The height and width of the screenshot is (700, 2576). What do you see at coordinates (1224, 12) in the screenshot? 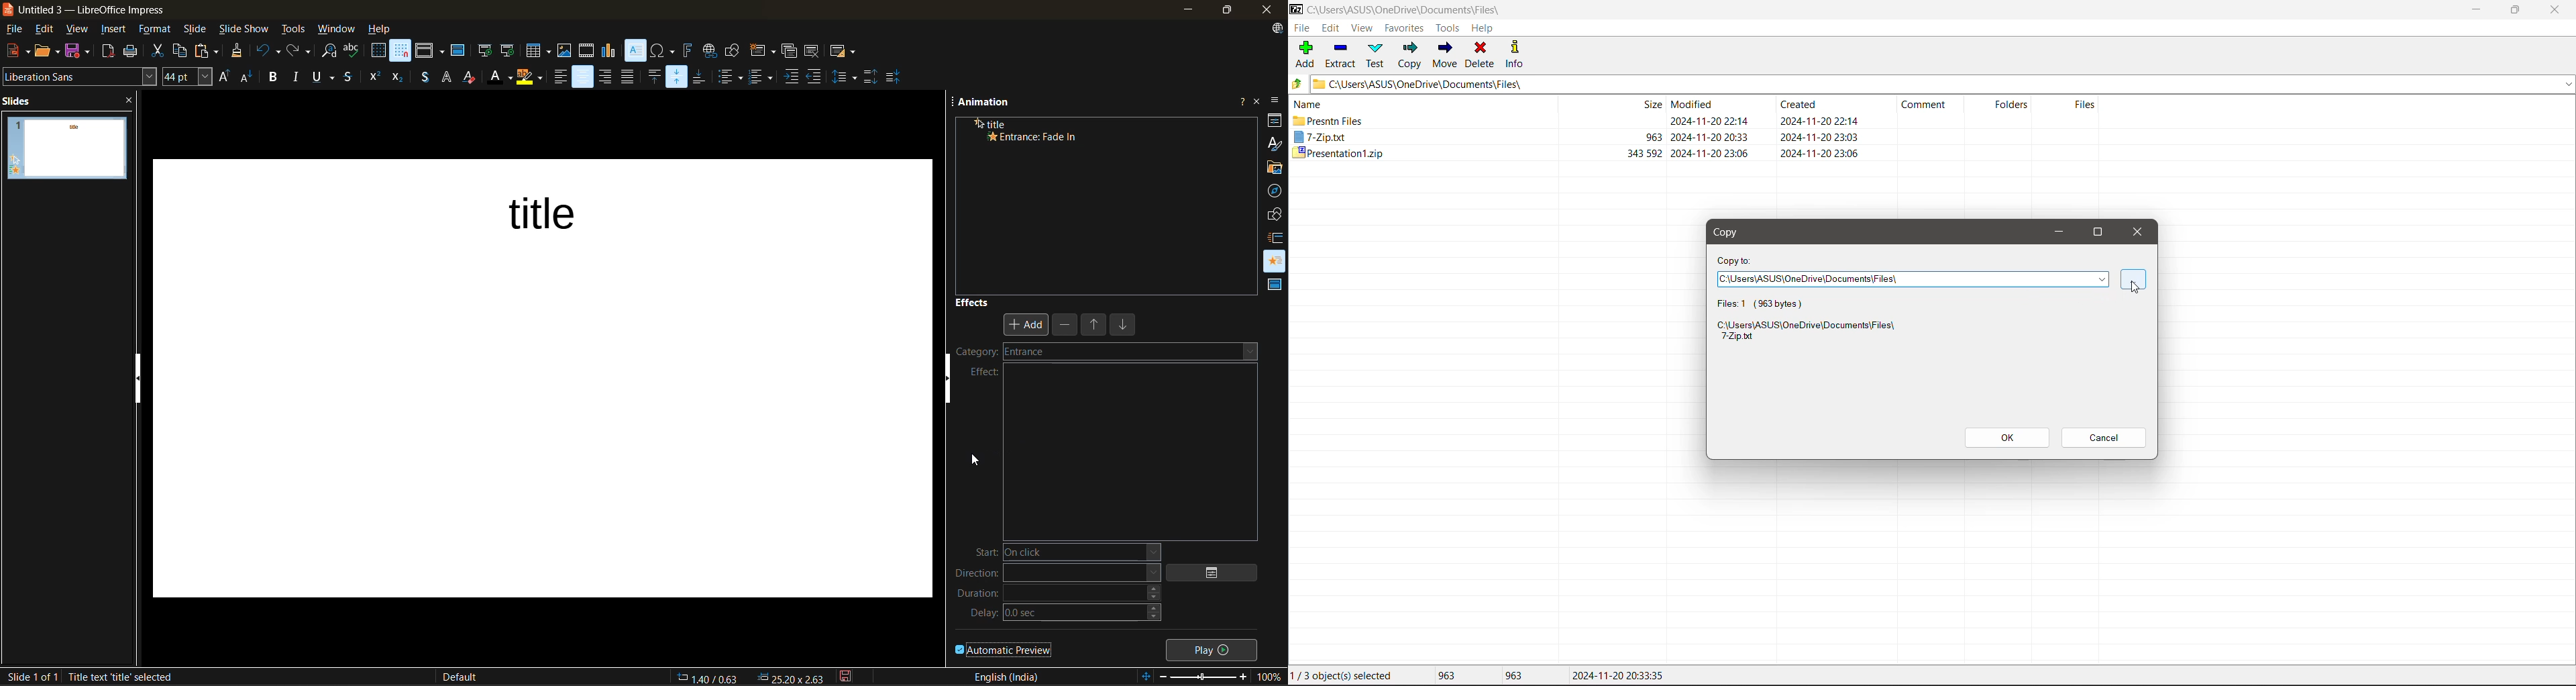
I see `maximize` at bounding box center [1224, 12].